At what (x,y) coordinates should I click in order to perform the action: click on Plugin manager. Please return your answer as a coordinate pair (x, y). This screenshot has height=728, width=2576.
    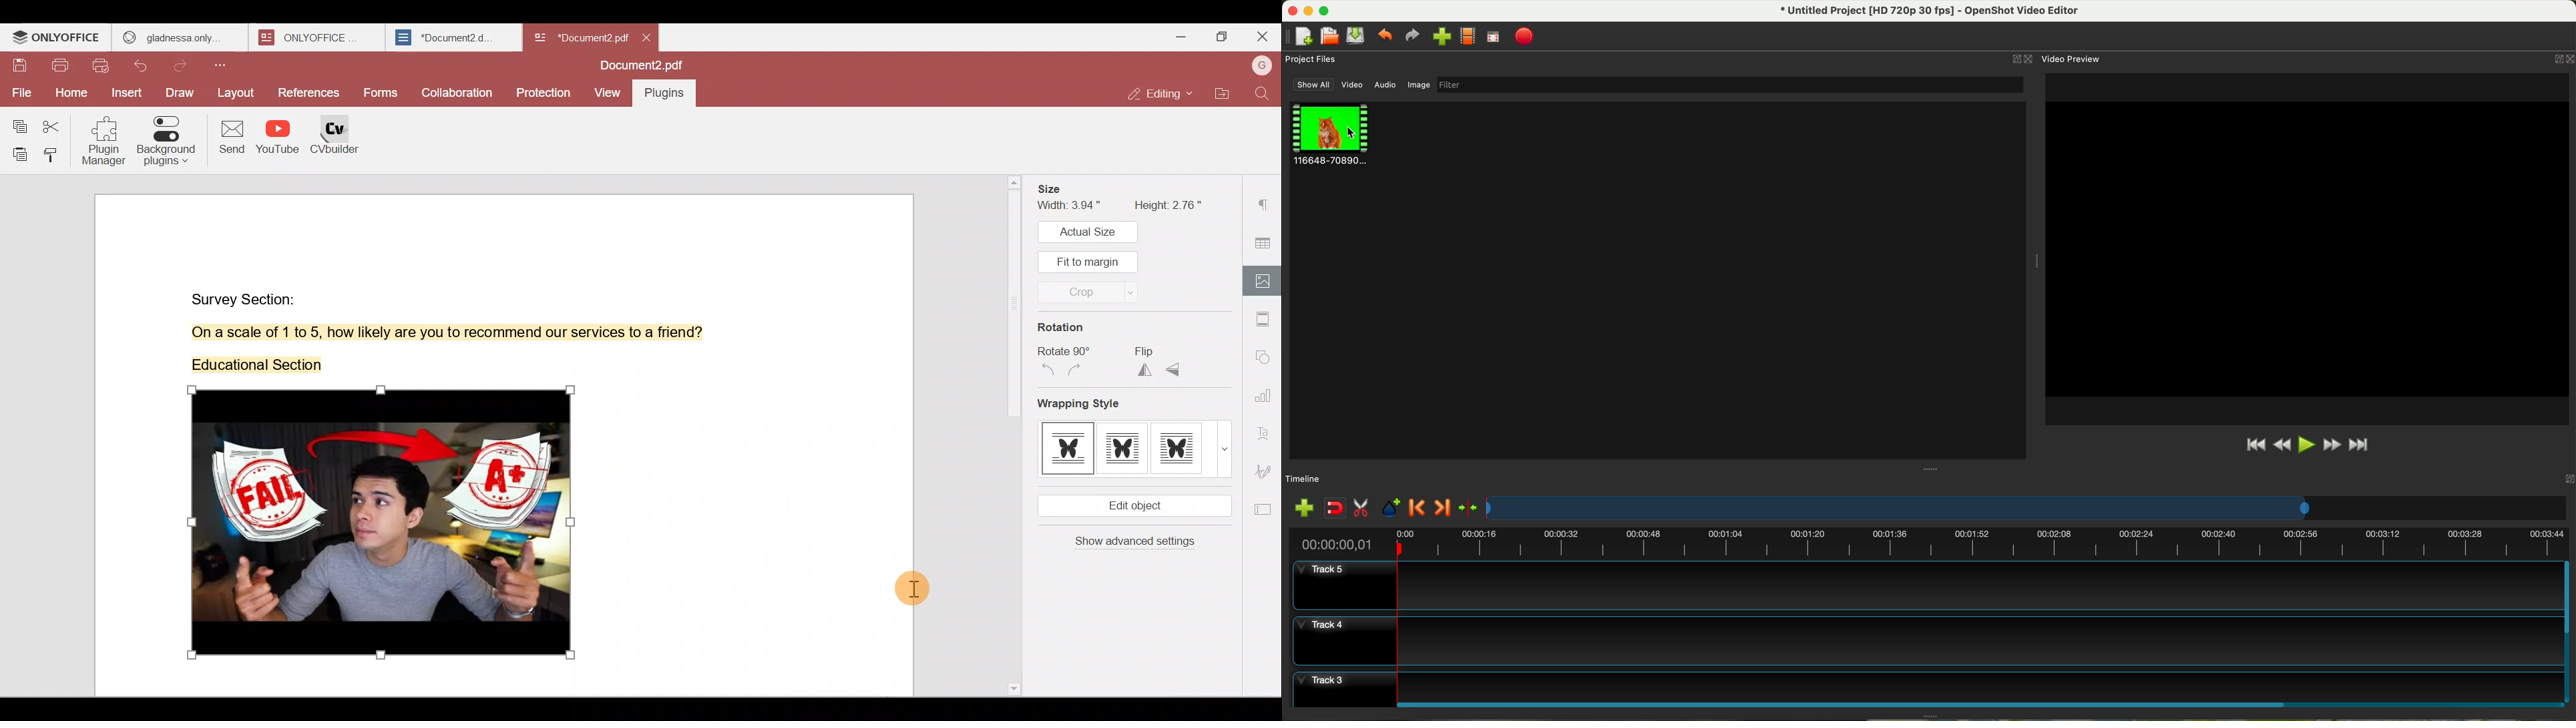
    Looking at the image, I should click on (107, 145).